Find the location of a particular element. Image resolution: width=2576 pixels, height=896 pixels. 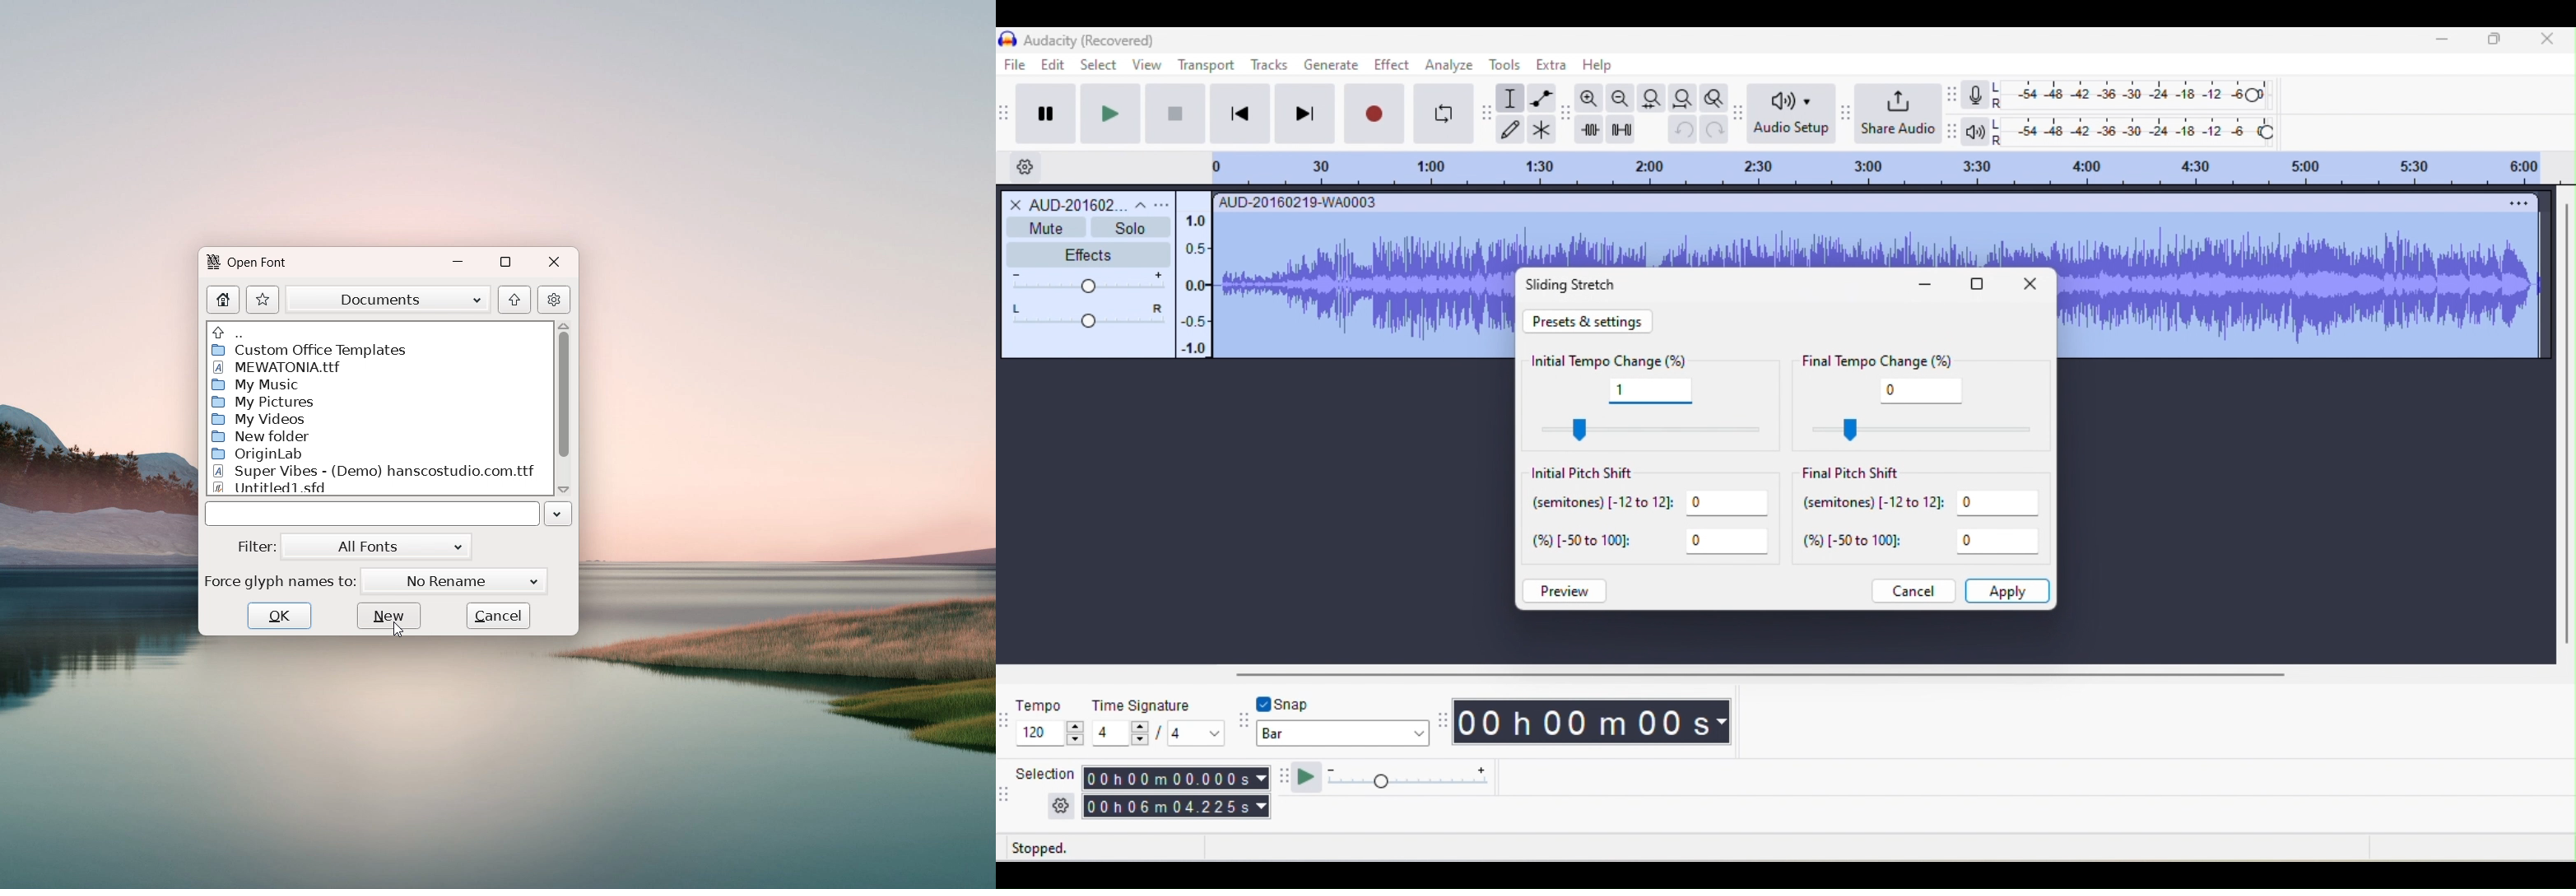

scroll up is located at coordinates (564, 324).